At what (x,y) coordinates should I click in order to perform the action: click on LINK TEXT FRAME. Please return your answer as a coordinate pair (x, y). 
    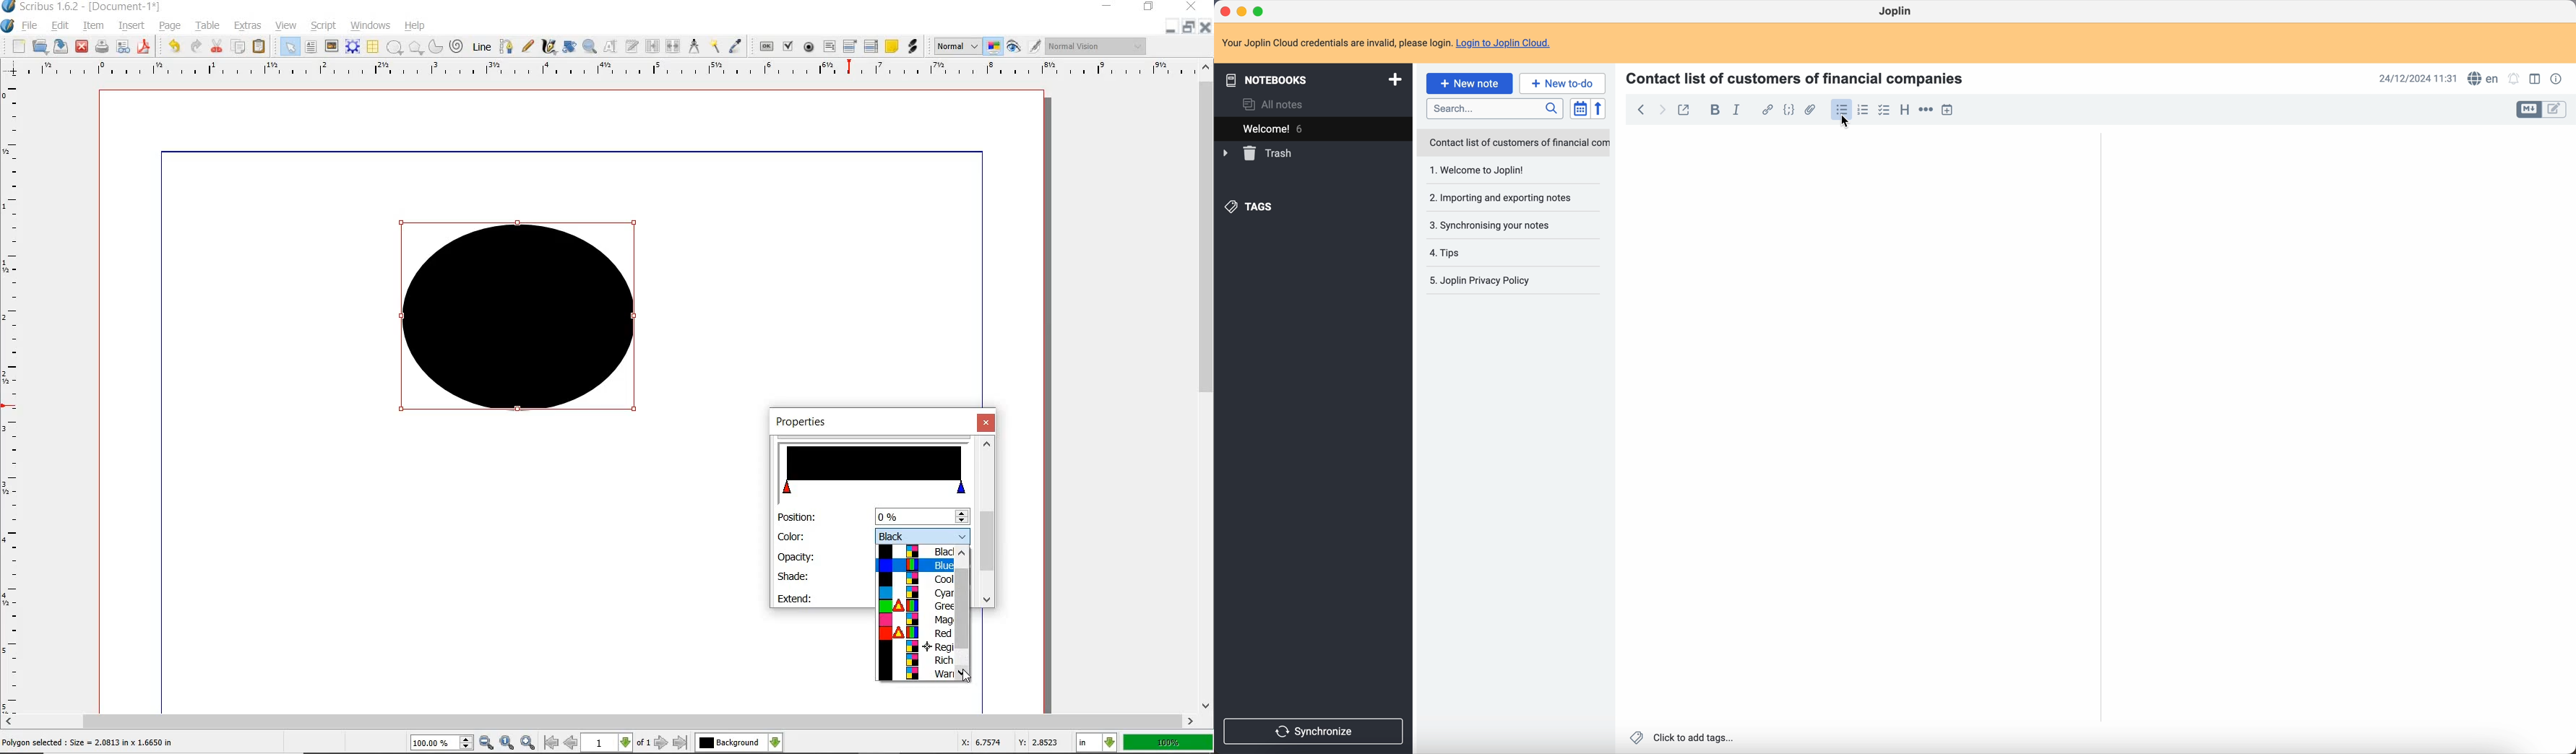
    Looking at the image, I should click on (652, 46).